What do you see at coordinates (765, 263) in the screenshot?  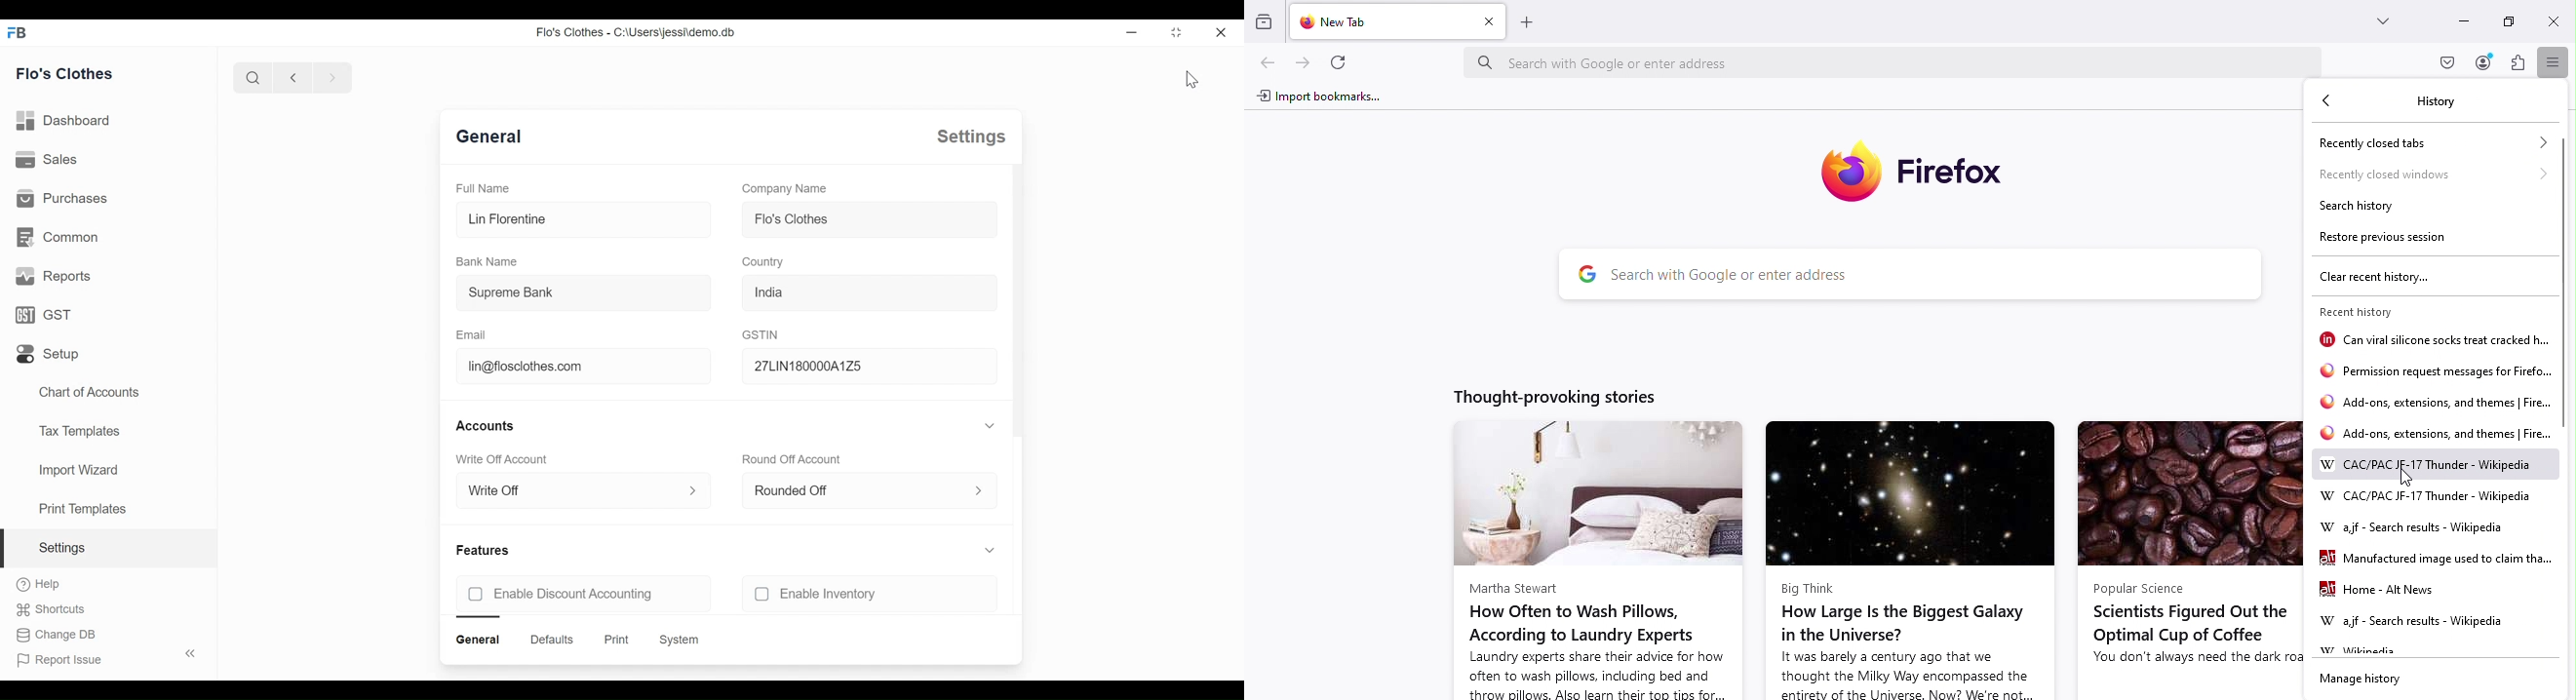 I see `Country` at bounding box center [765, 263].